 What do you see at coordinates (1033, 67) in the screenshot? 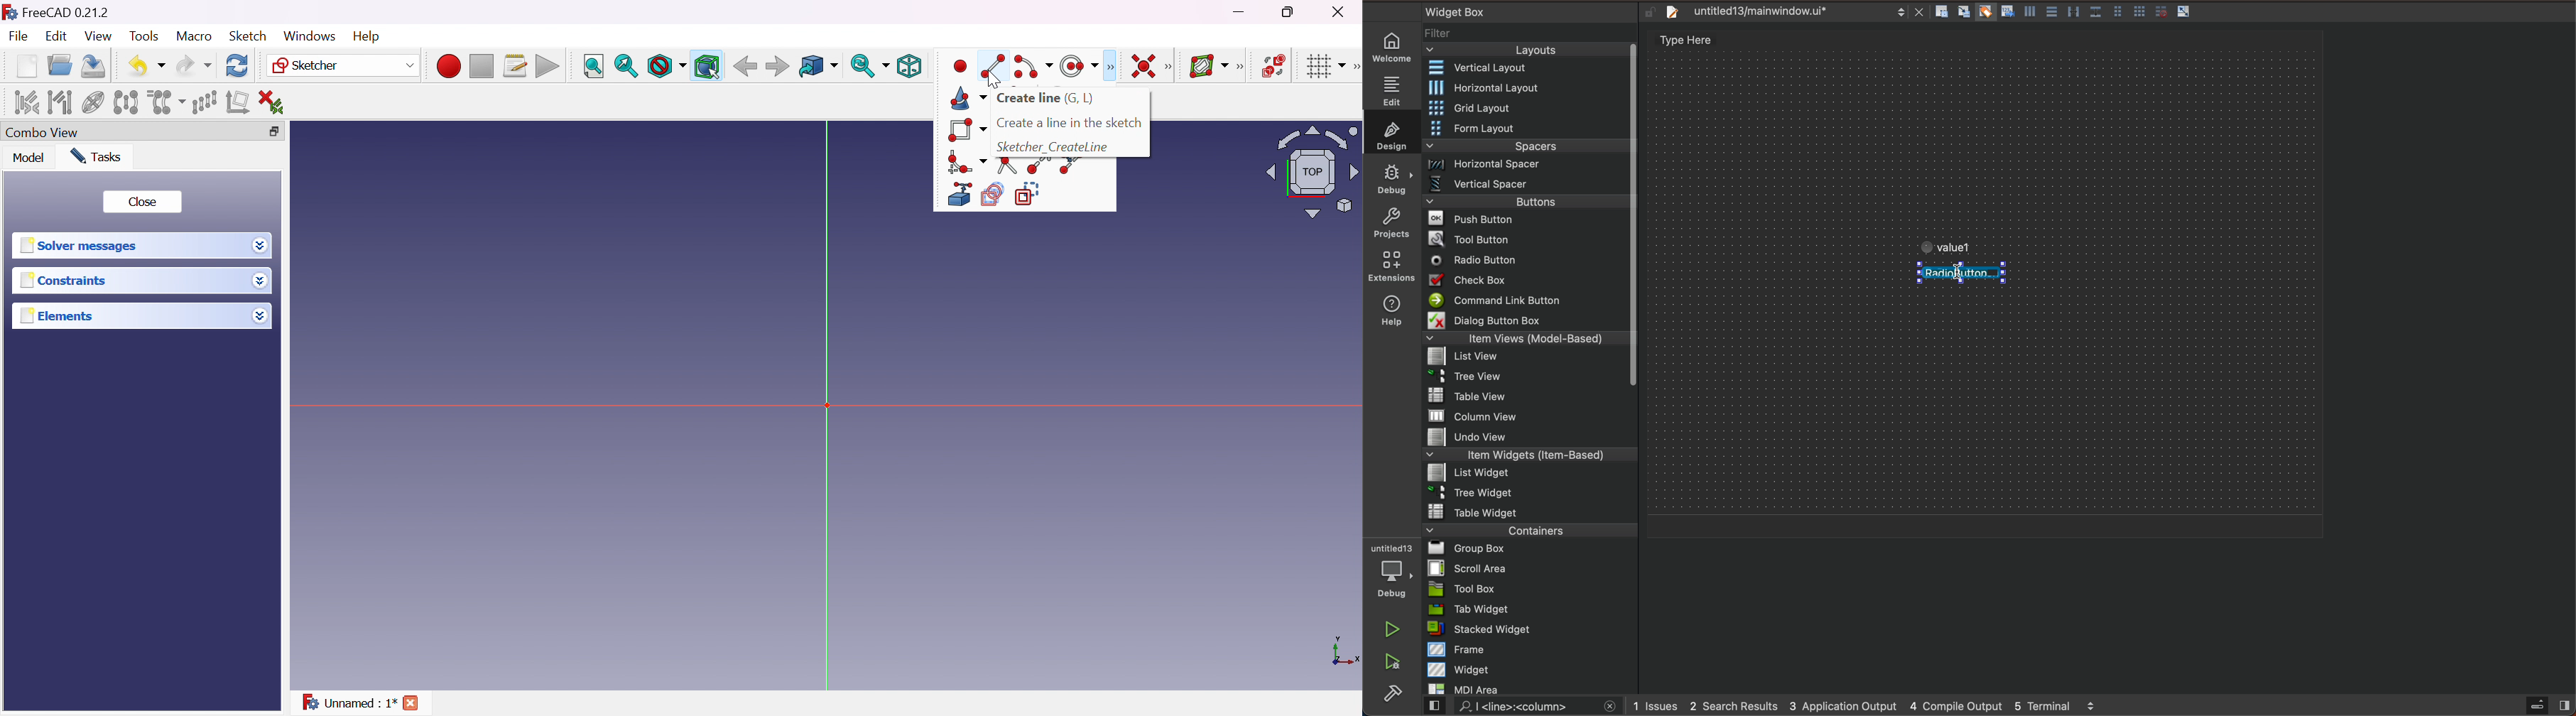
I see `Create Arc` at bounding box center [1033, 67].